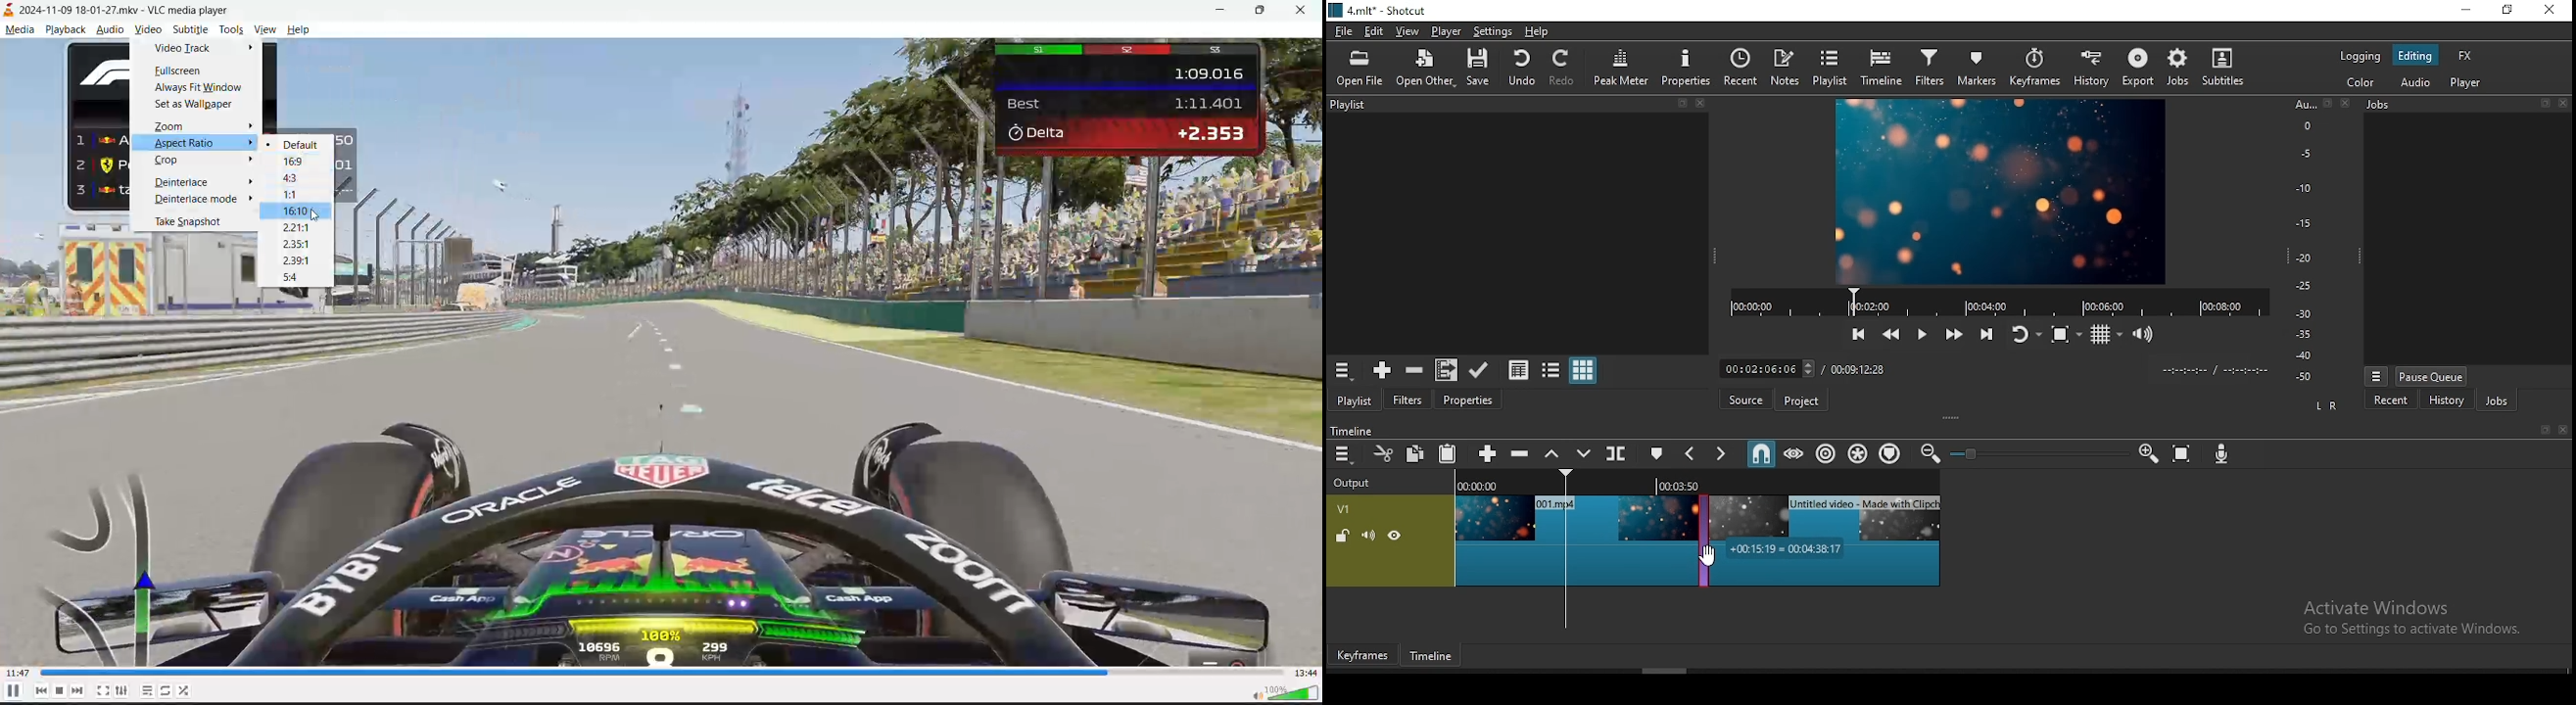 The width and height of the screenshot is (2576, 728). I want to click on toggle grids display, so click(2106, 335).